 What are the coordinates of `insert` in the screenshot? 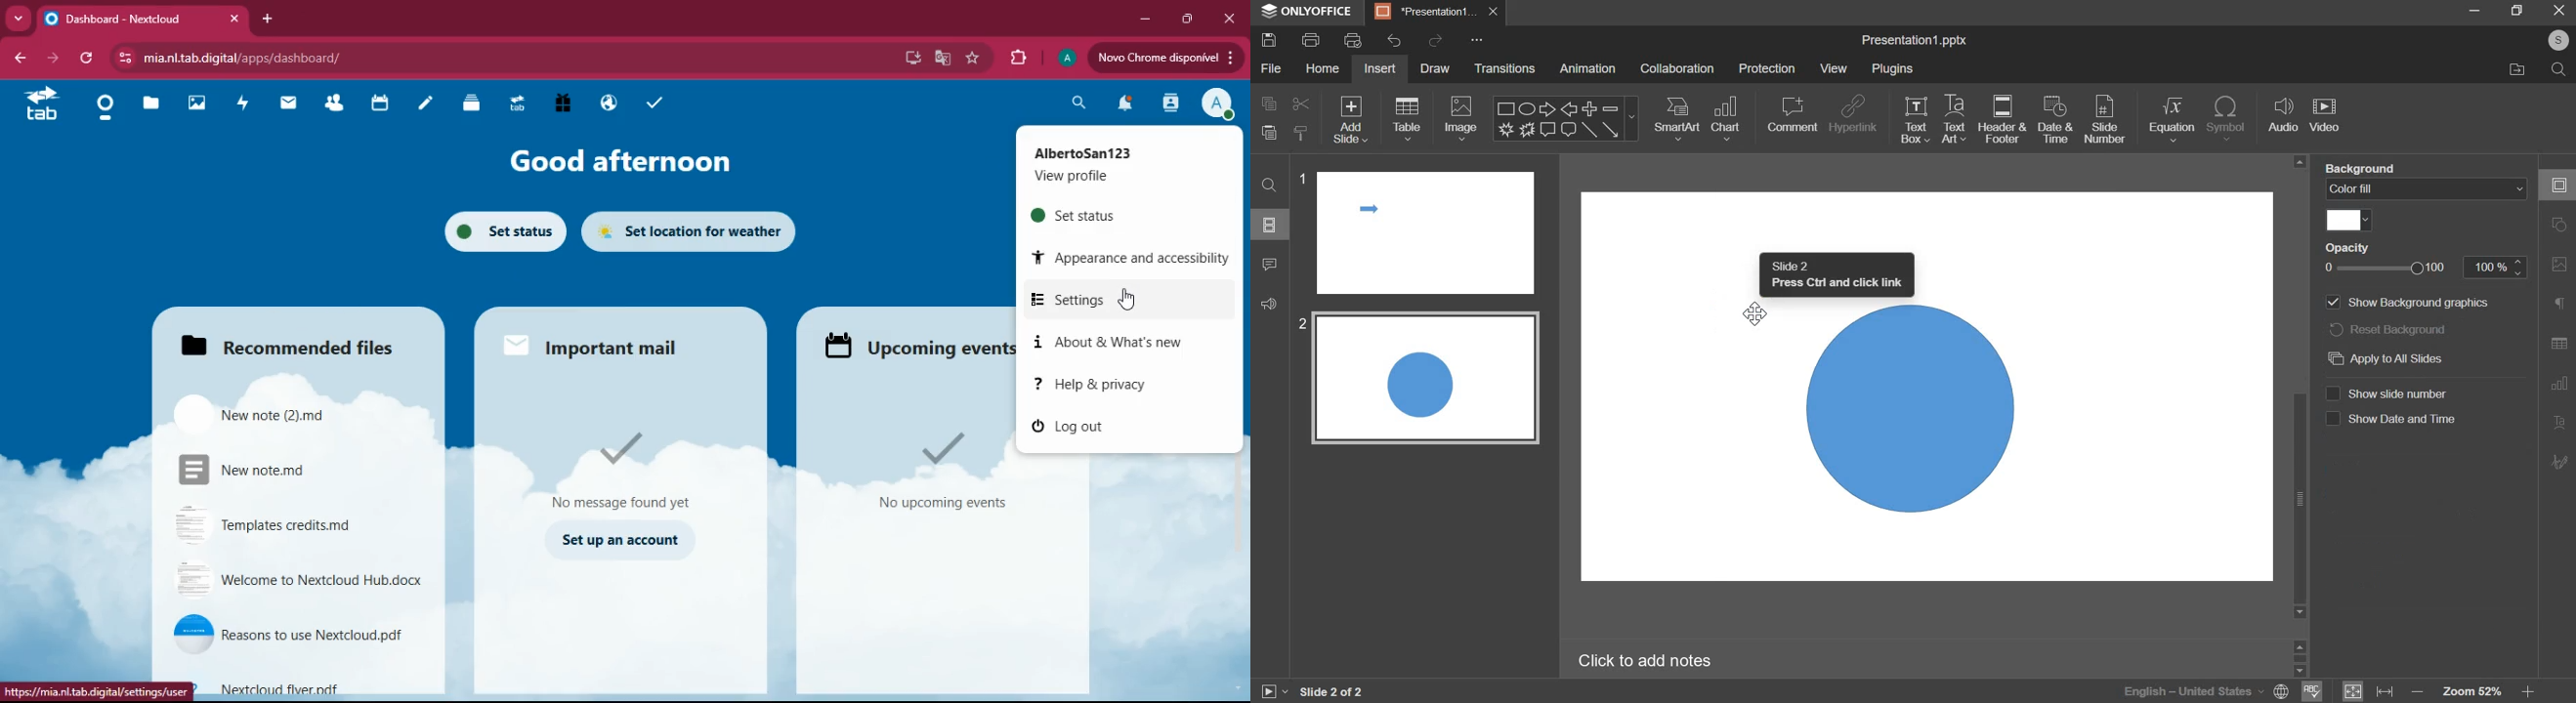 It's located at (1378, 69).